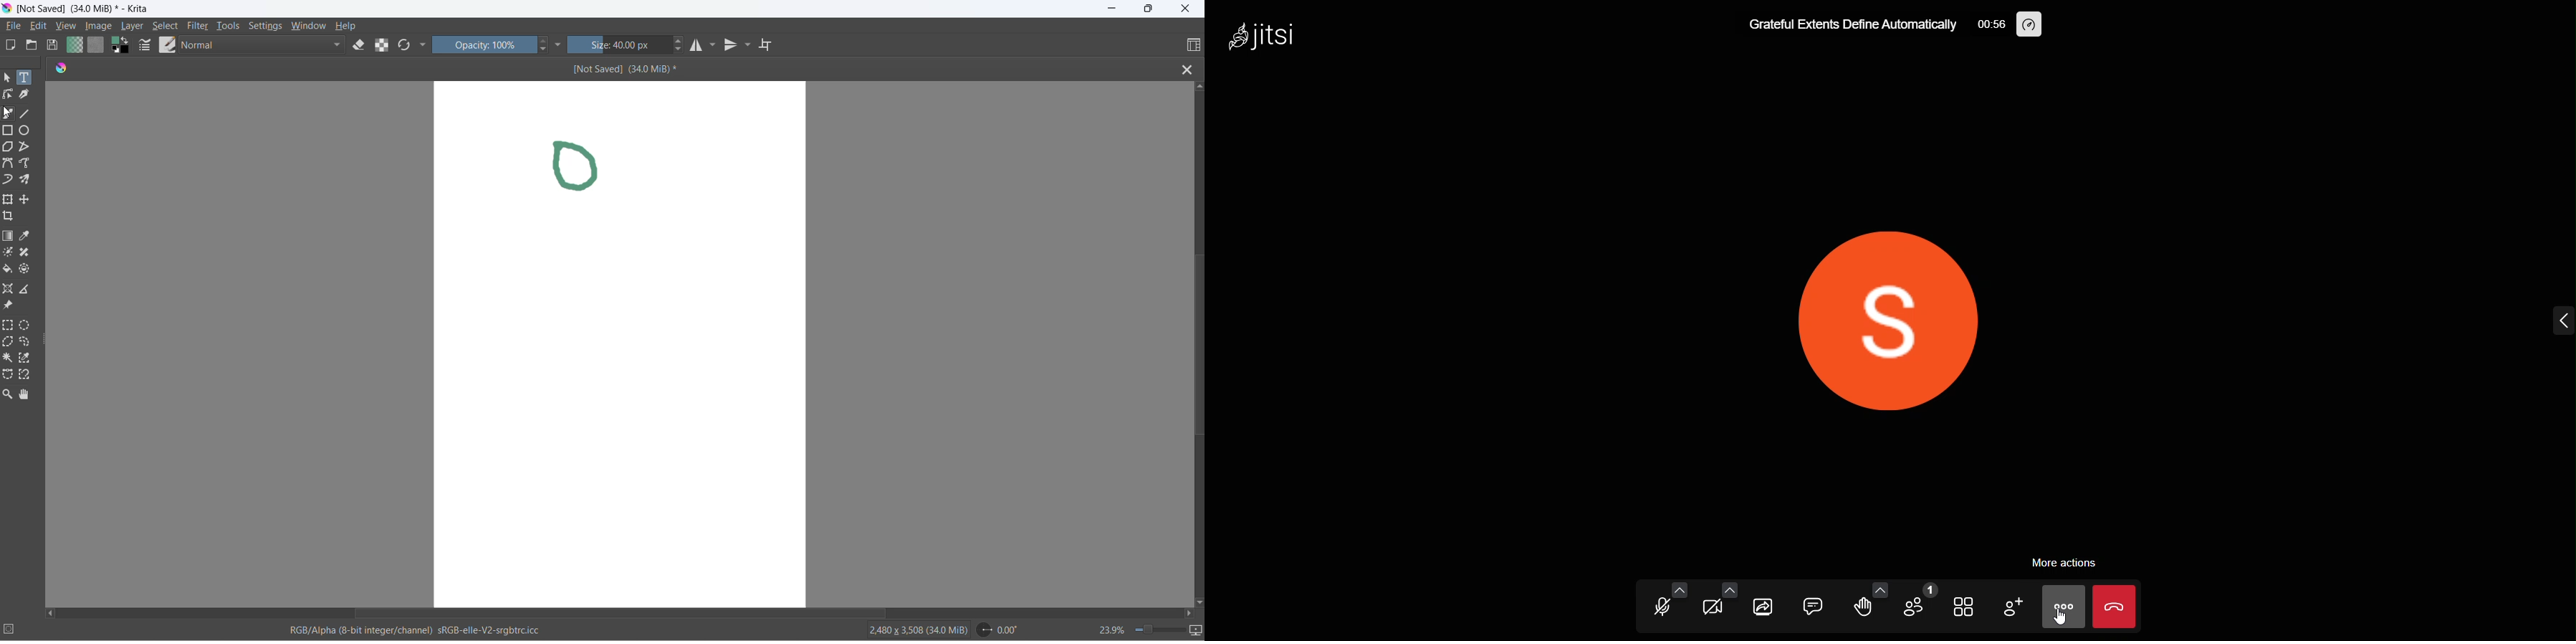 This screenshot has width=2576, height=644. Describe the element at coordinates (544, 40) in the screenshot. I see `increase opacity button` at that location.